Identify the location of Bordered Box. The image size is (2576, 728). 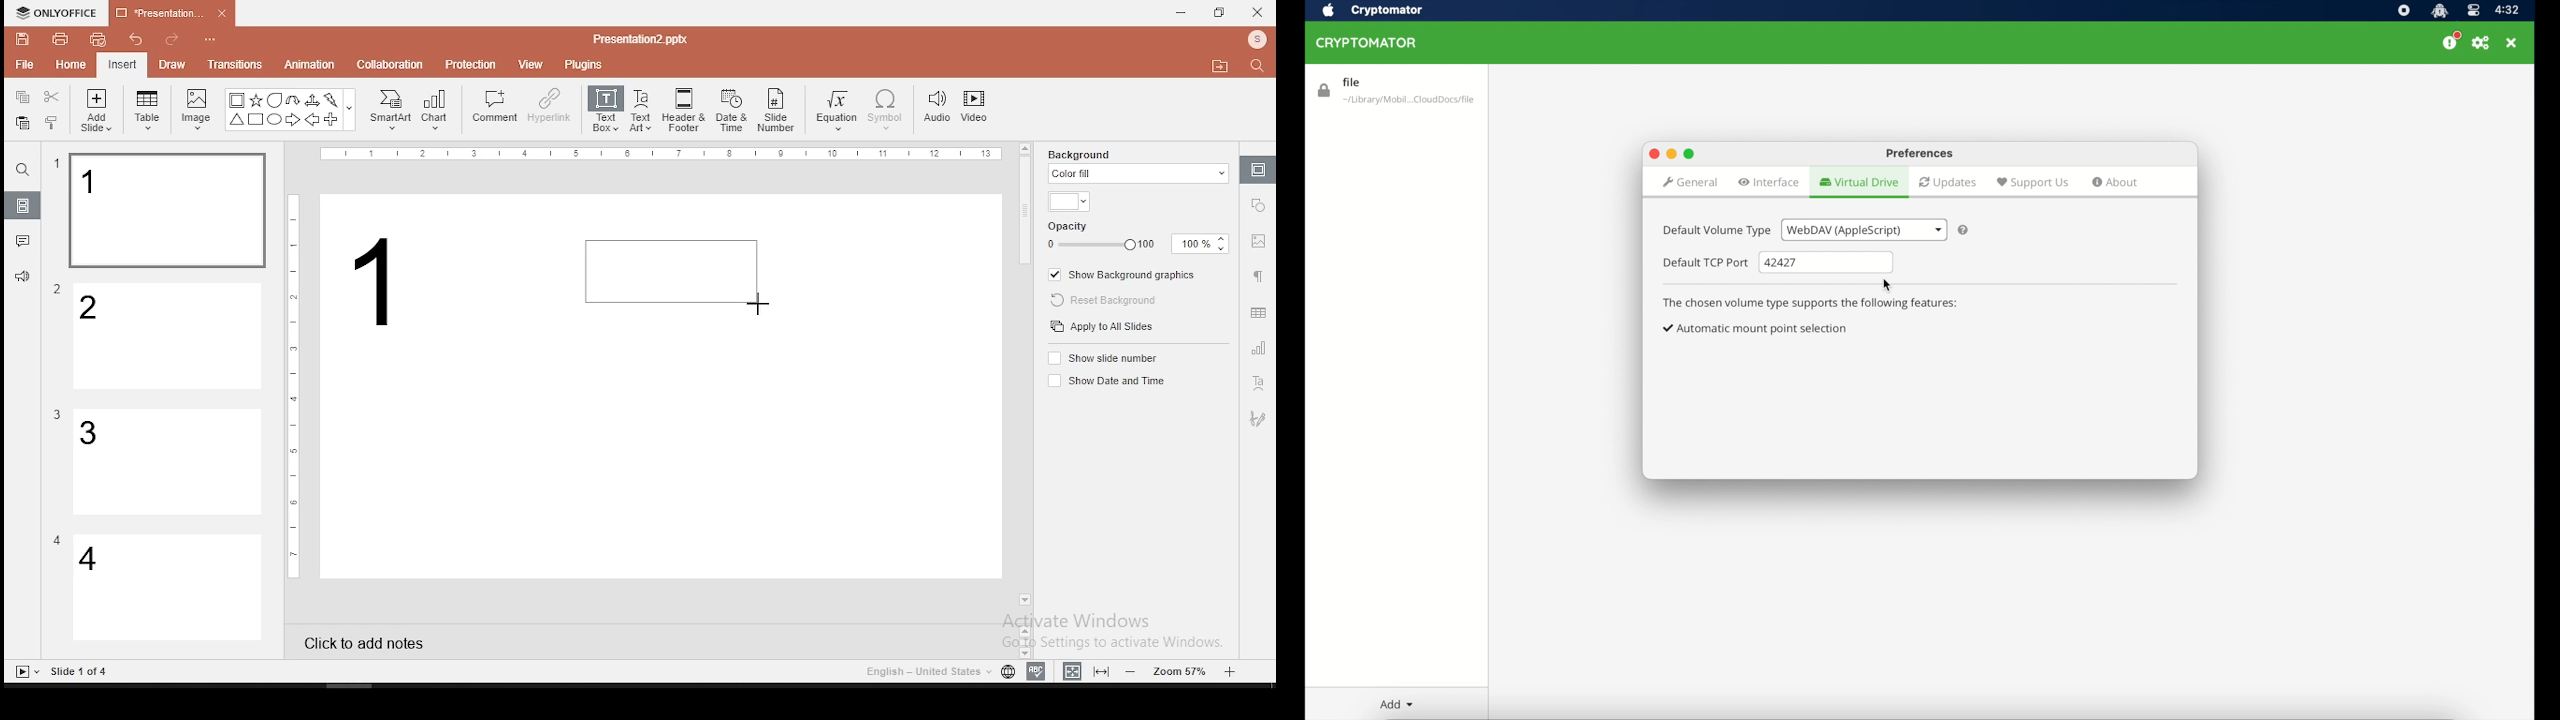
(237, 100).